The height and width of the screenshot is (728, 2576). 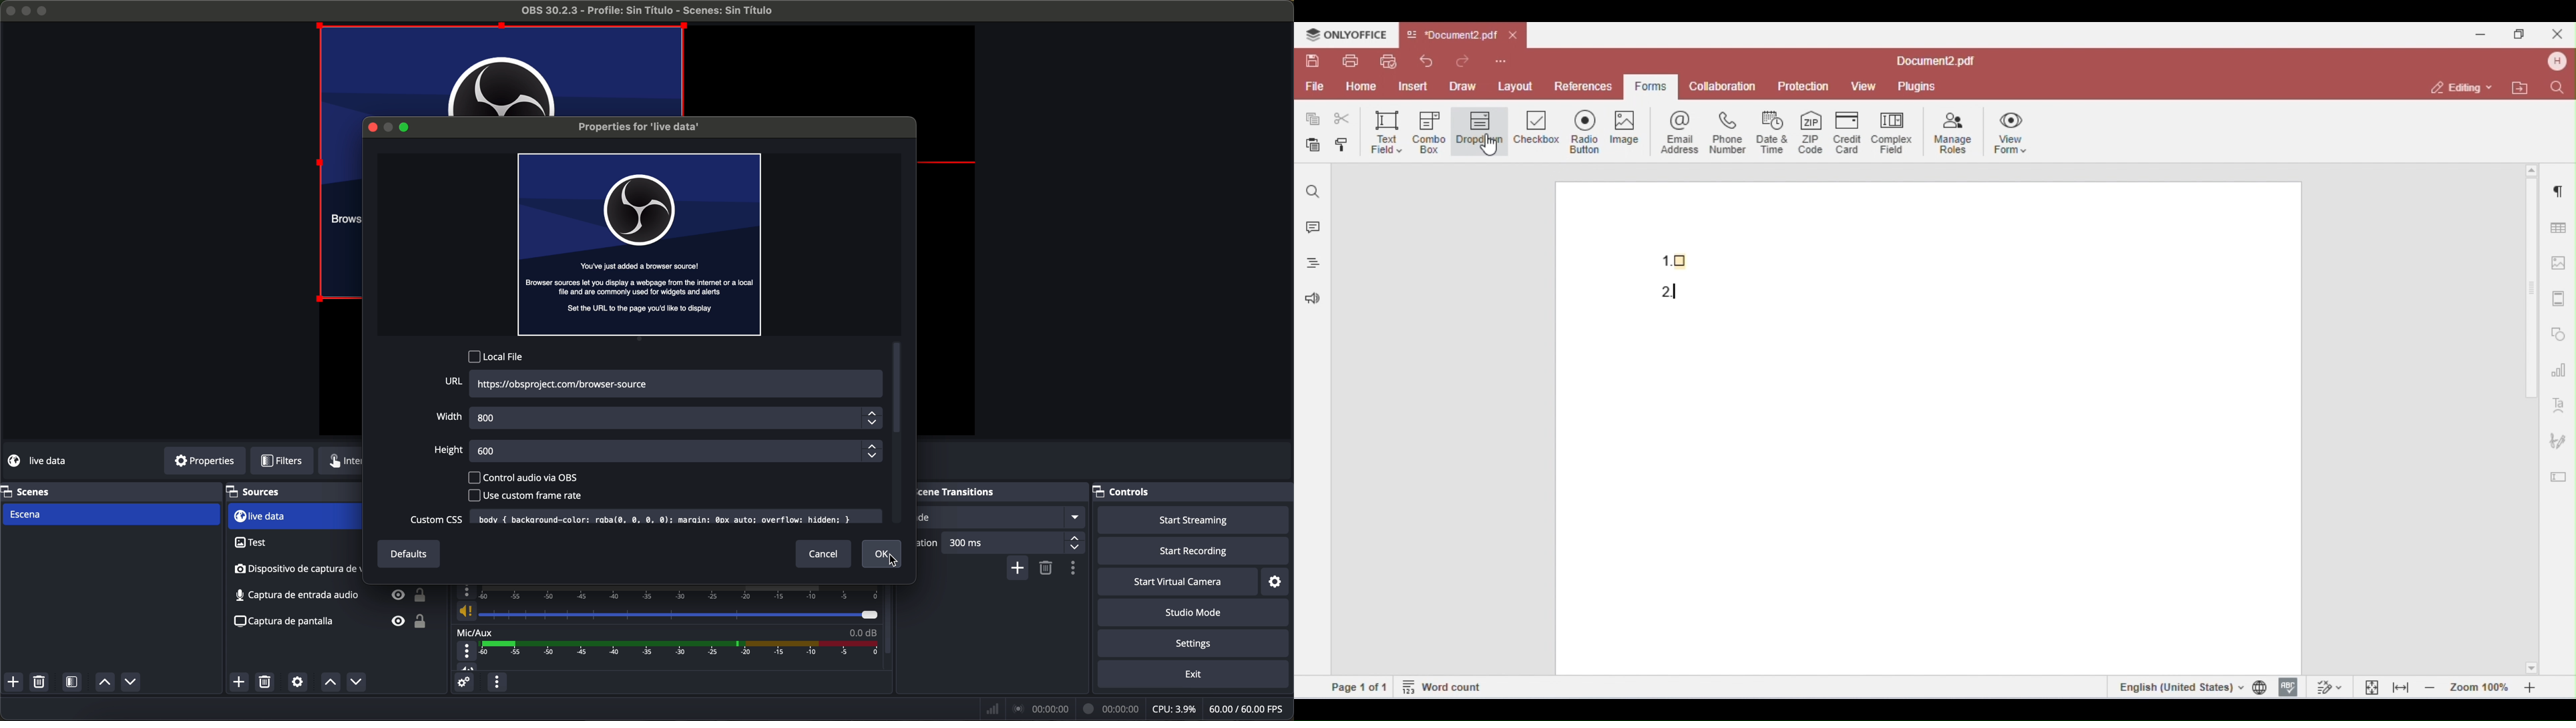 I want to click on data, so click(x=1137, y=708).